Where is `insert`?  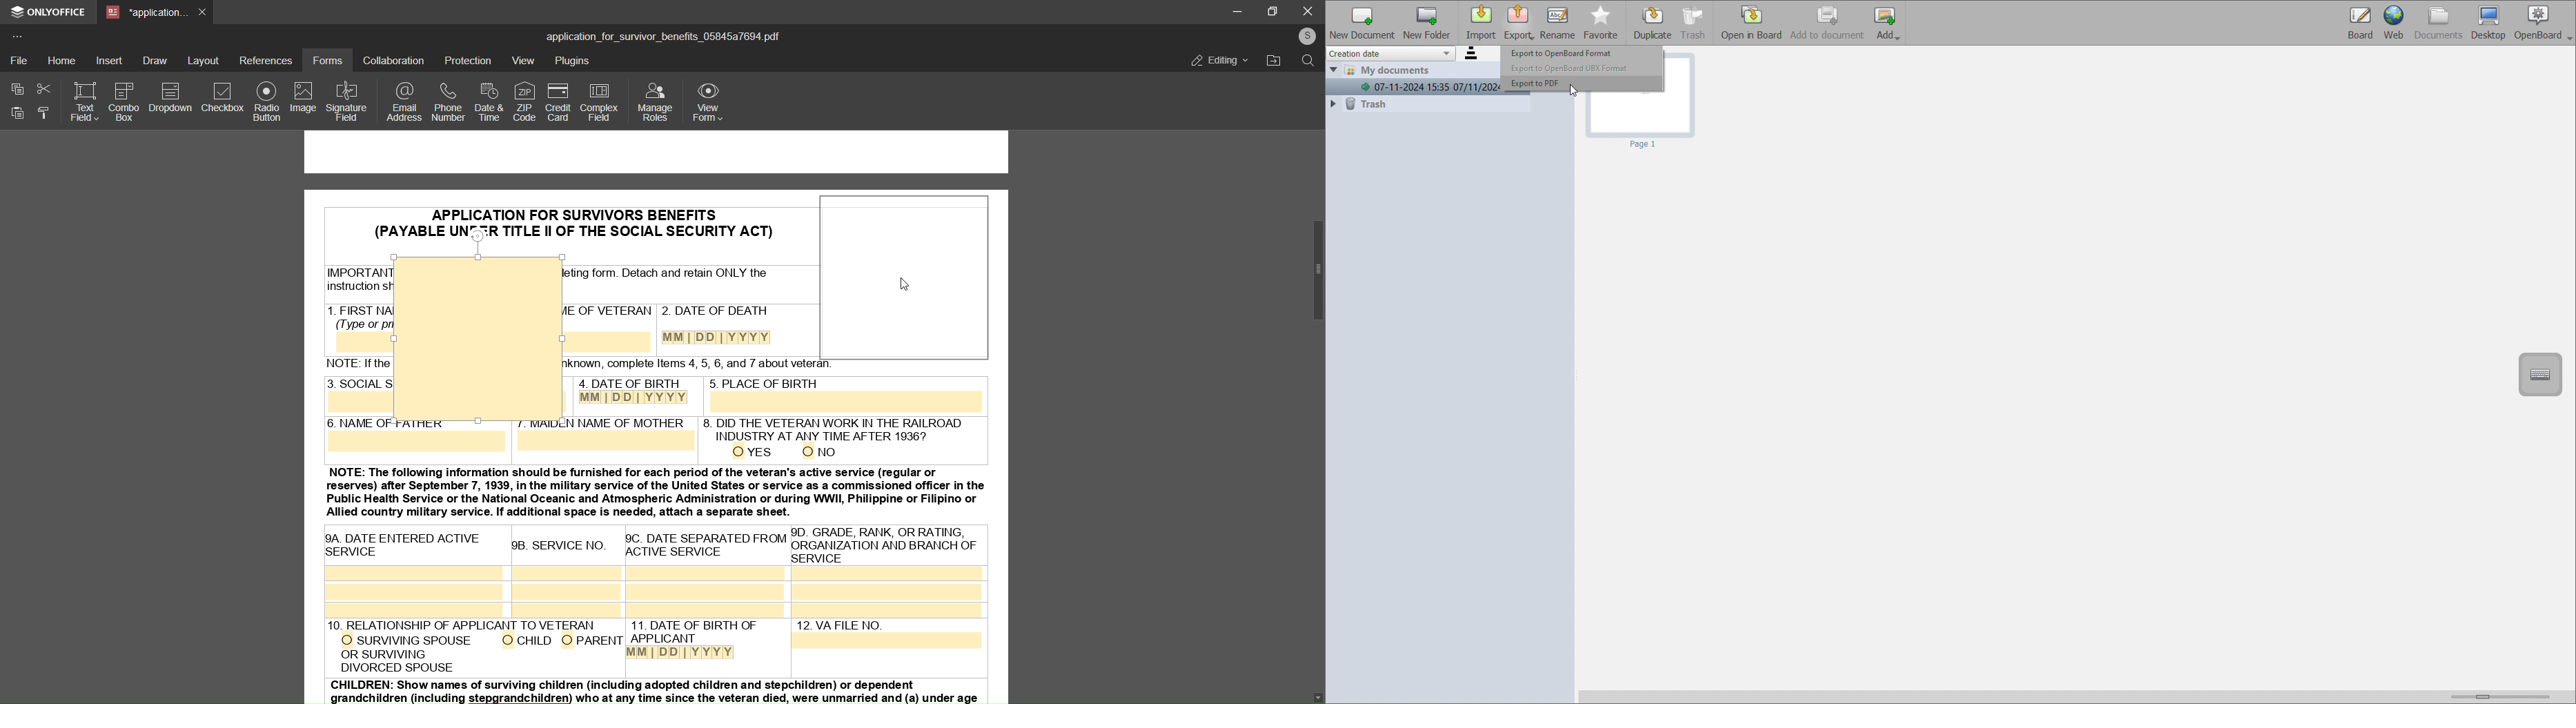 insert is located at coordinates (110, 61).